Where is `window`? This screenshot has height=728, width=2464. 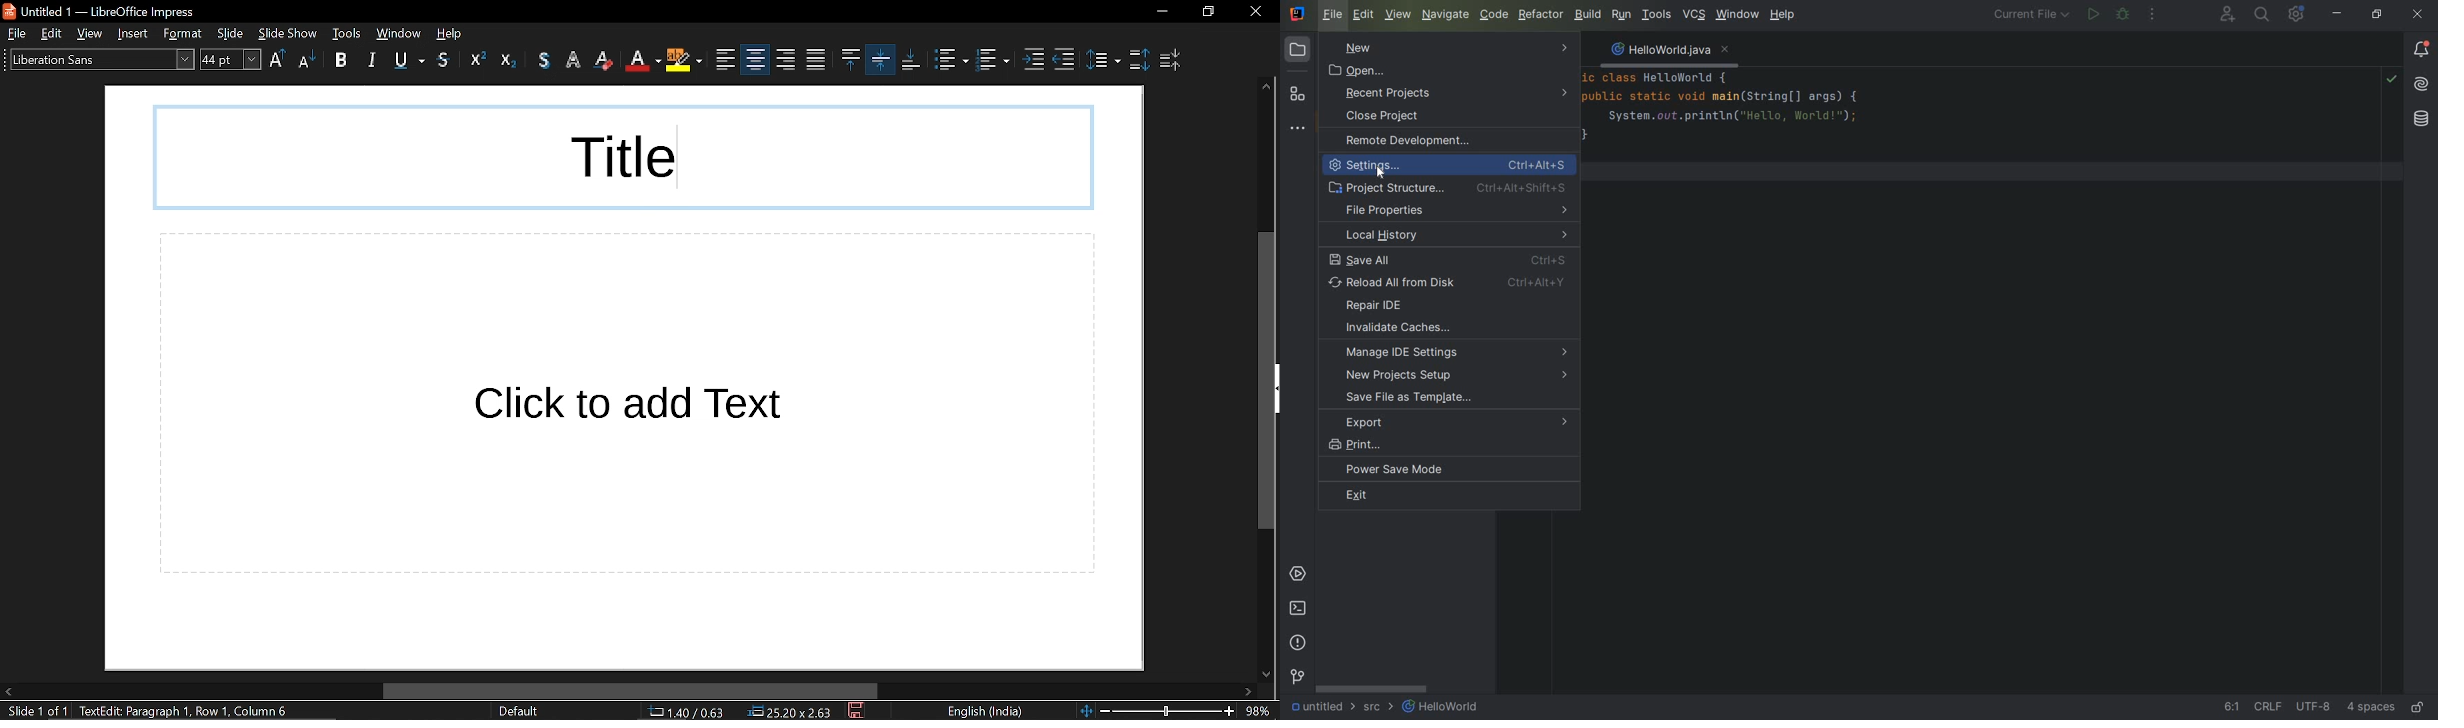 window is located at coordinates (398, 33).